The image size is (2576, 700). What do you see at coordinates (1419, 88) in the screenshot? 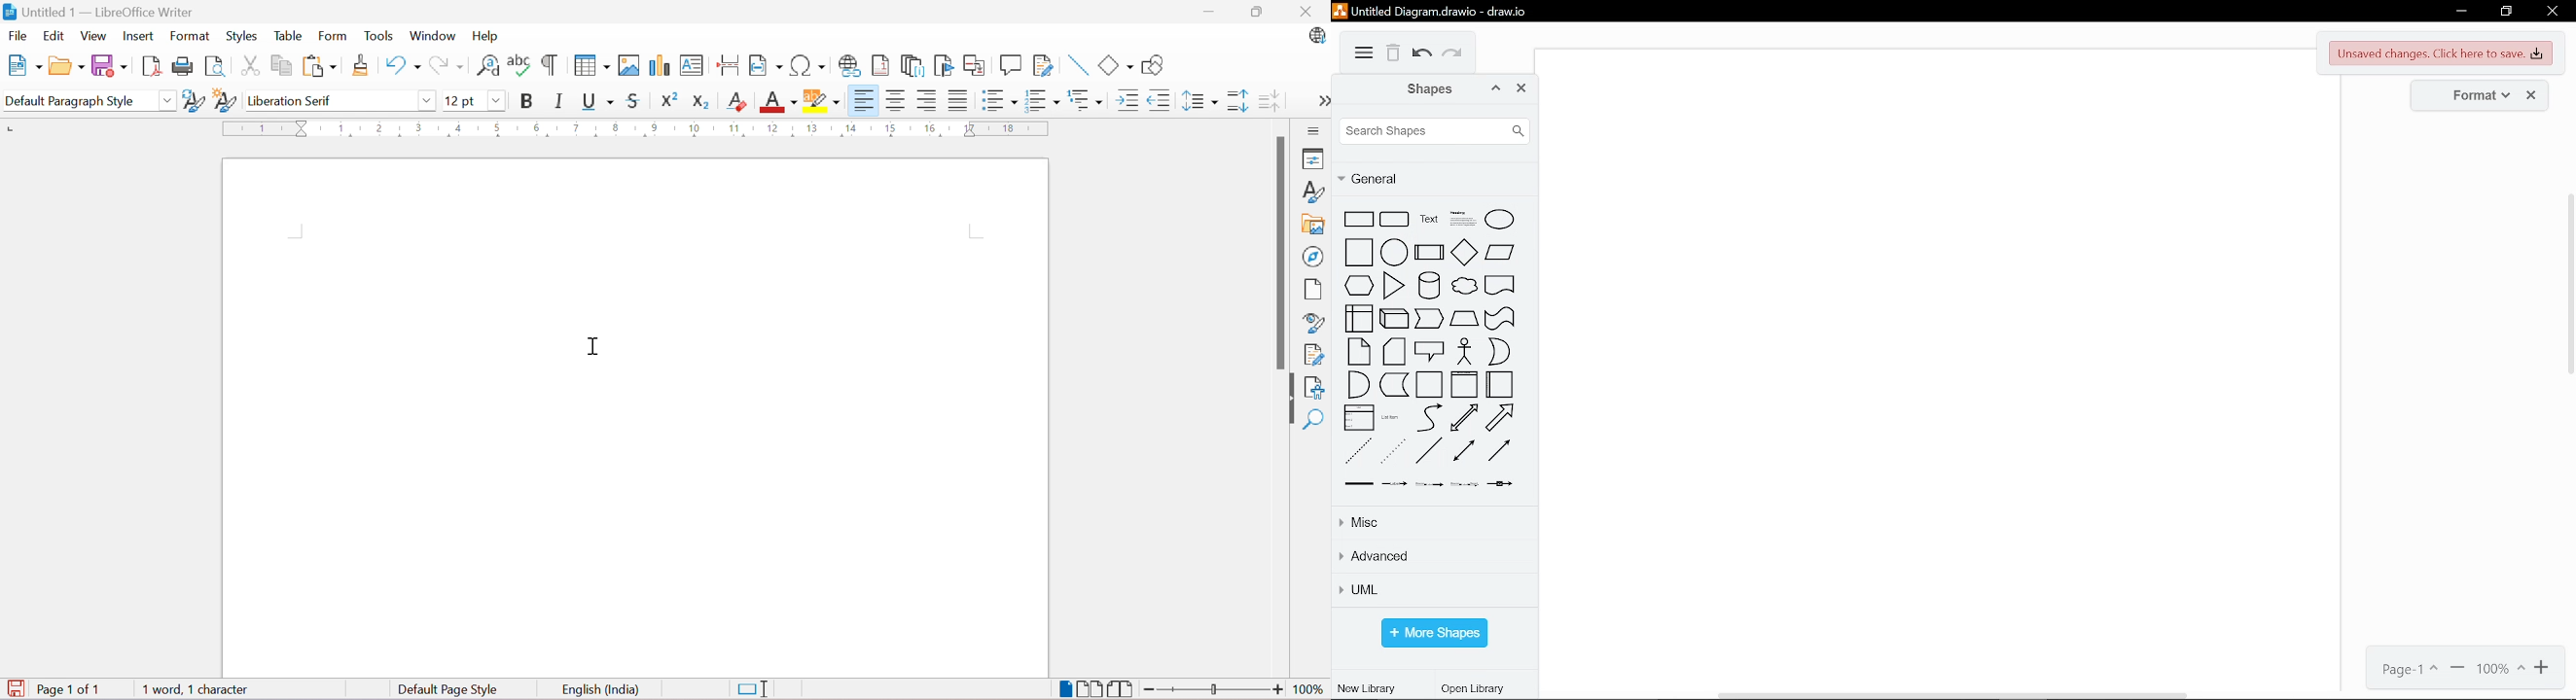
I see `shapes` at bounding box center [1419, 88].